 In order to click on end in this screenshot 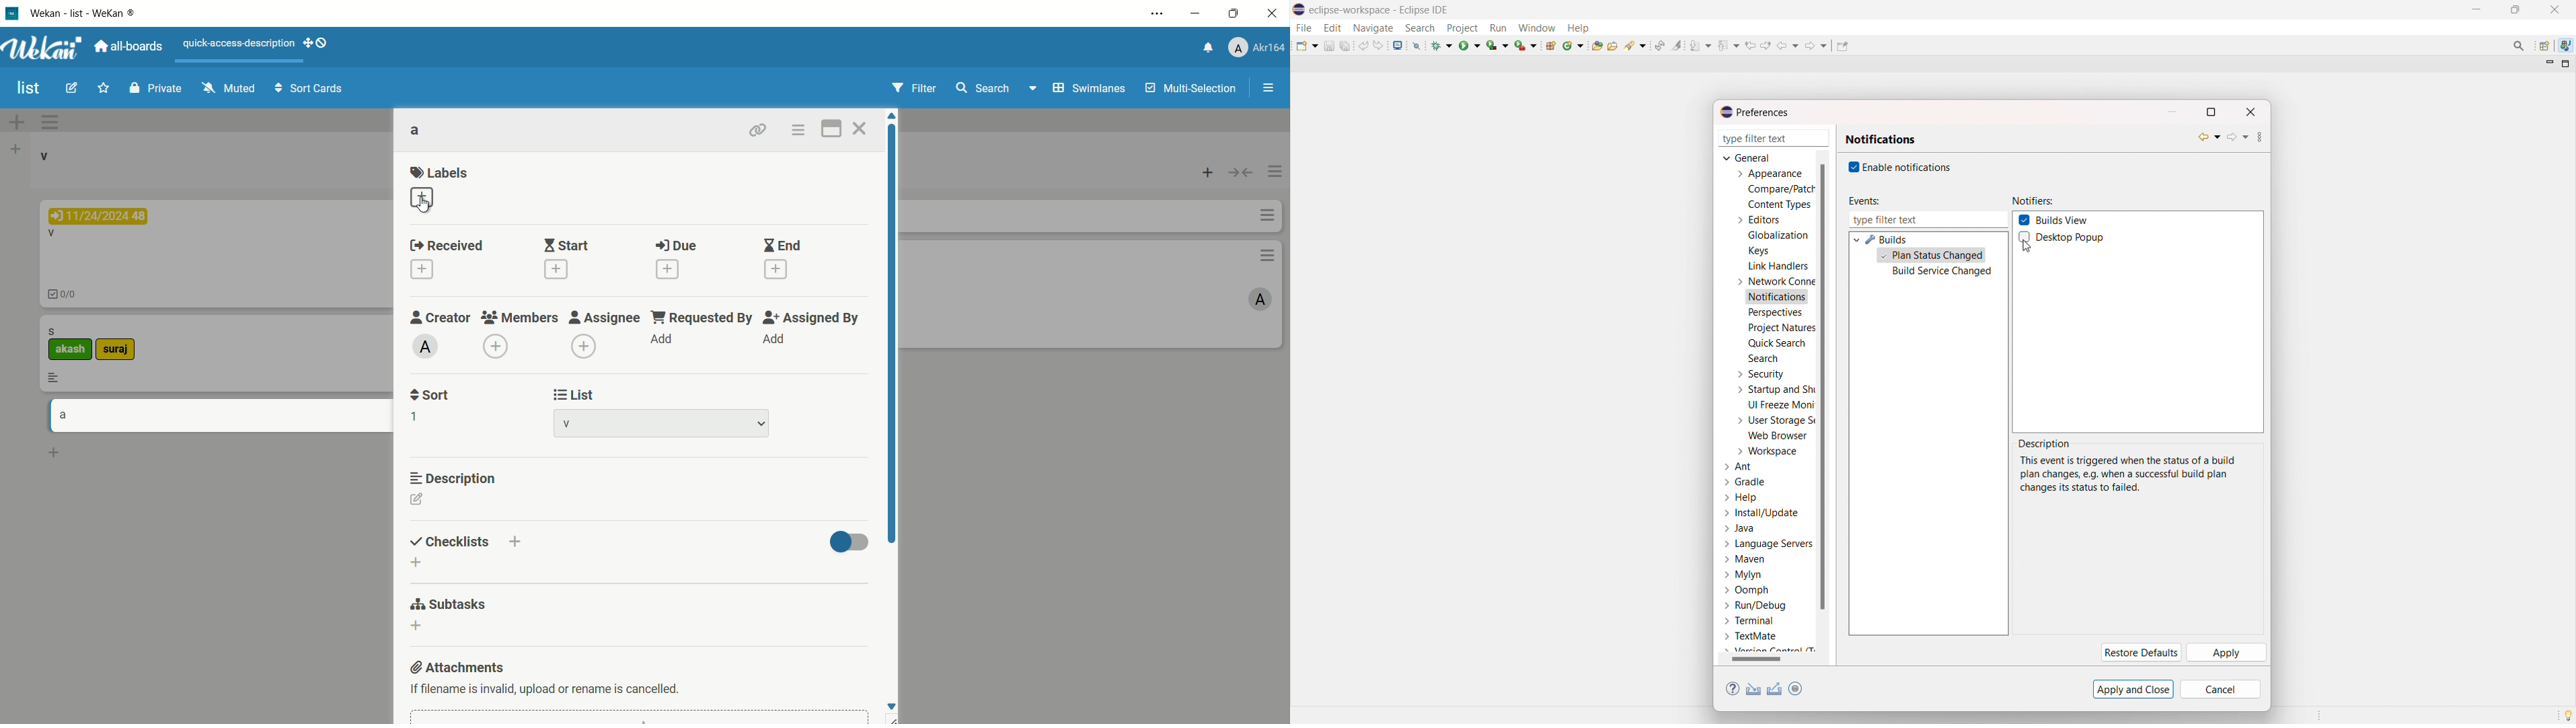, I will do `click(781, 246)`.